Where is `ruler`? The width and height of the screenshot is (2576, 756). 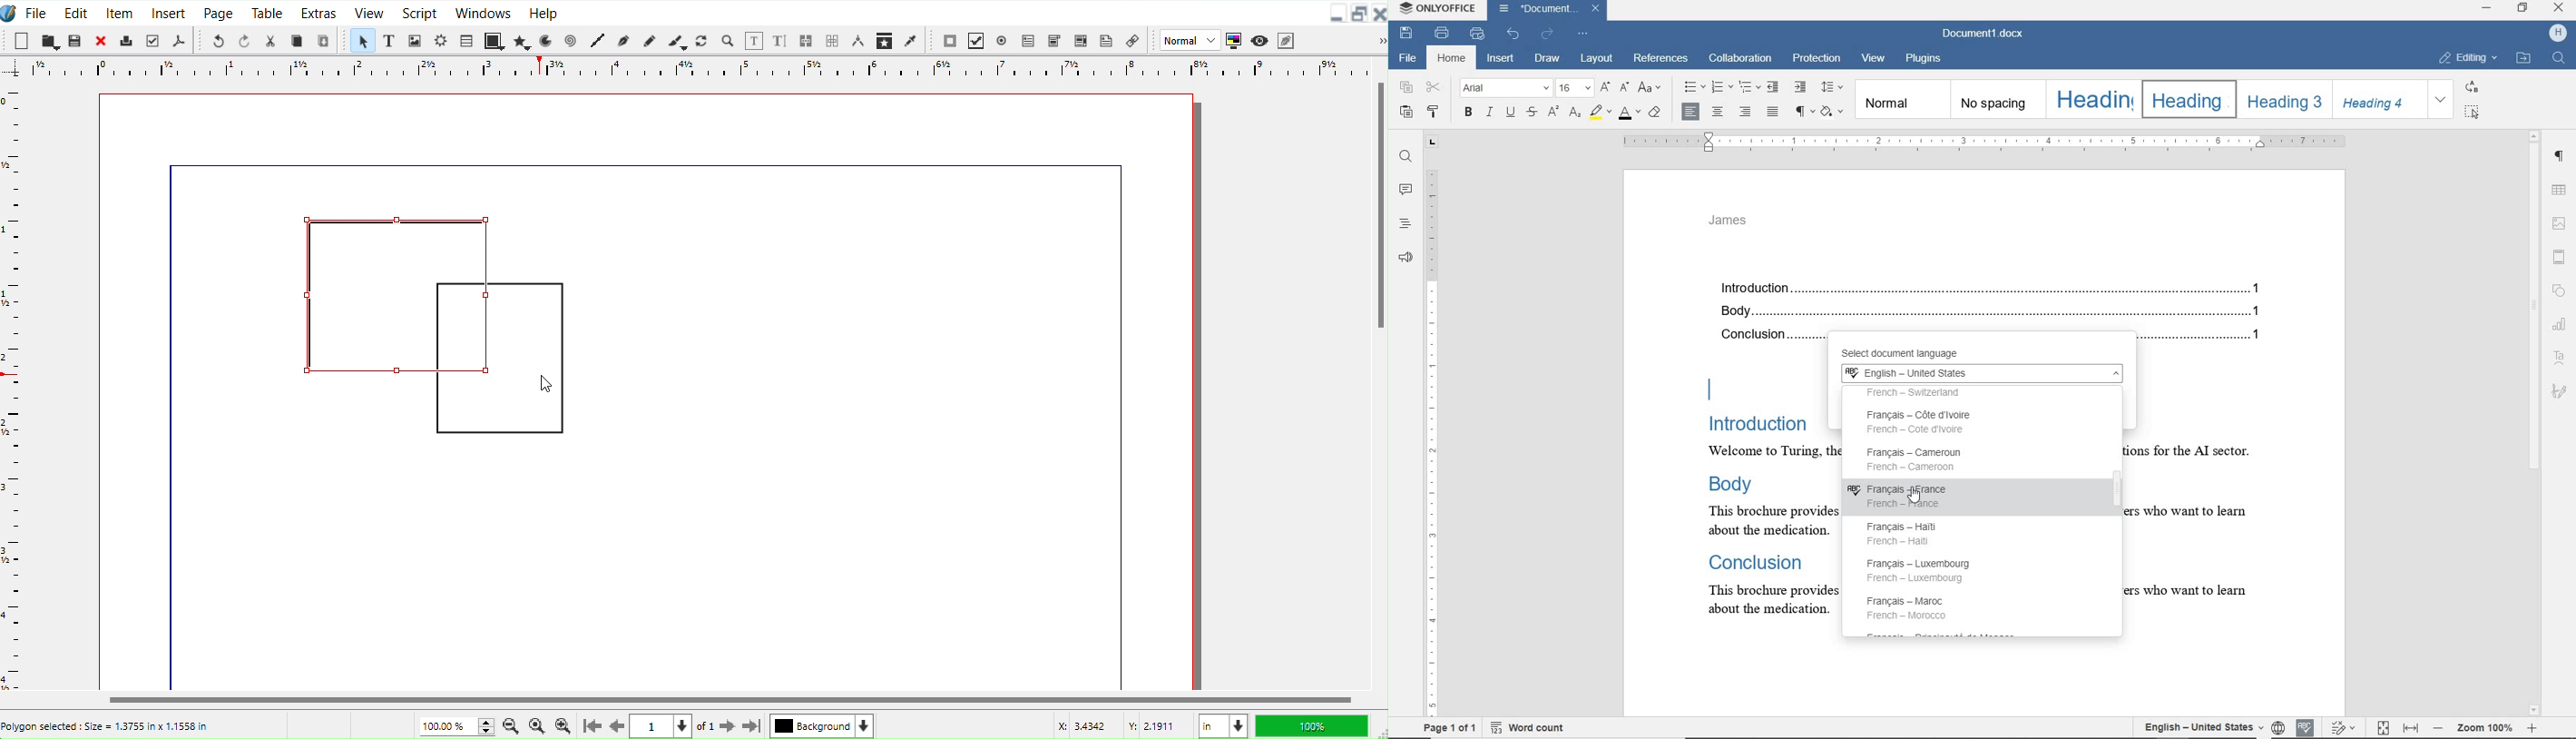
ruler is located at coordinates (1983, 142).